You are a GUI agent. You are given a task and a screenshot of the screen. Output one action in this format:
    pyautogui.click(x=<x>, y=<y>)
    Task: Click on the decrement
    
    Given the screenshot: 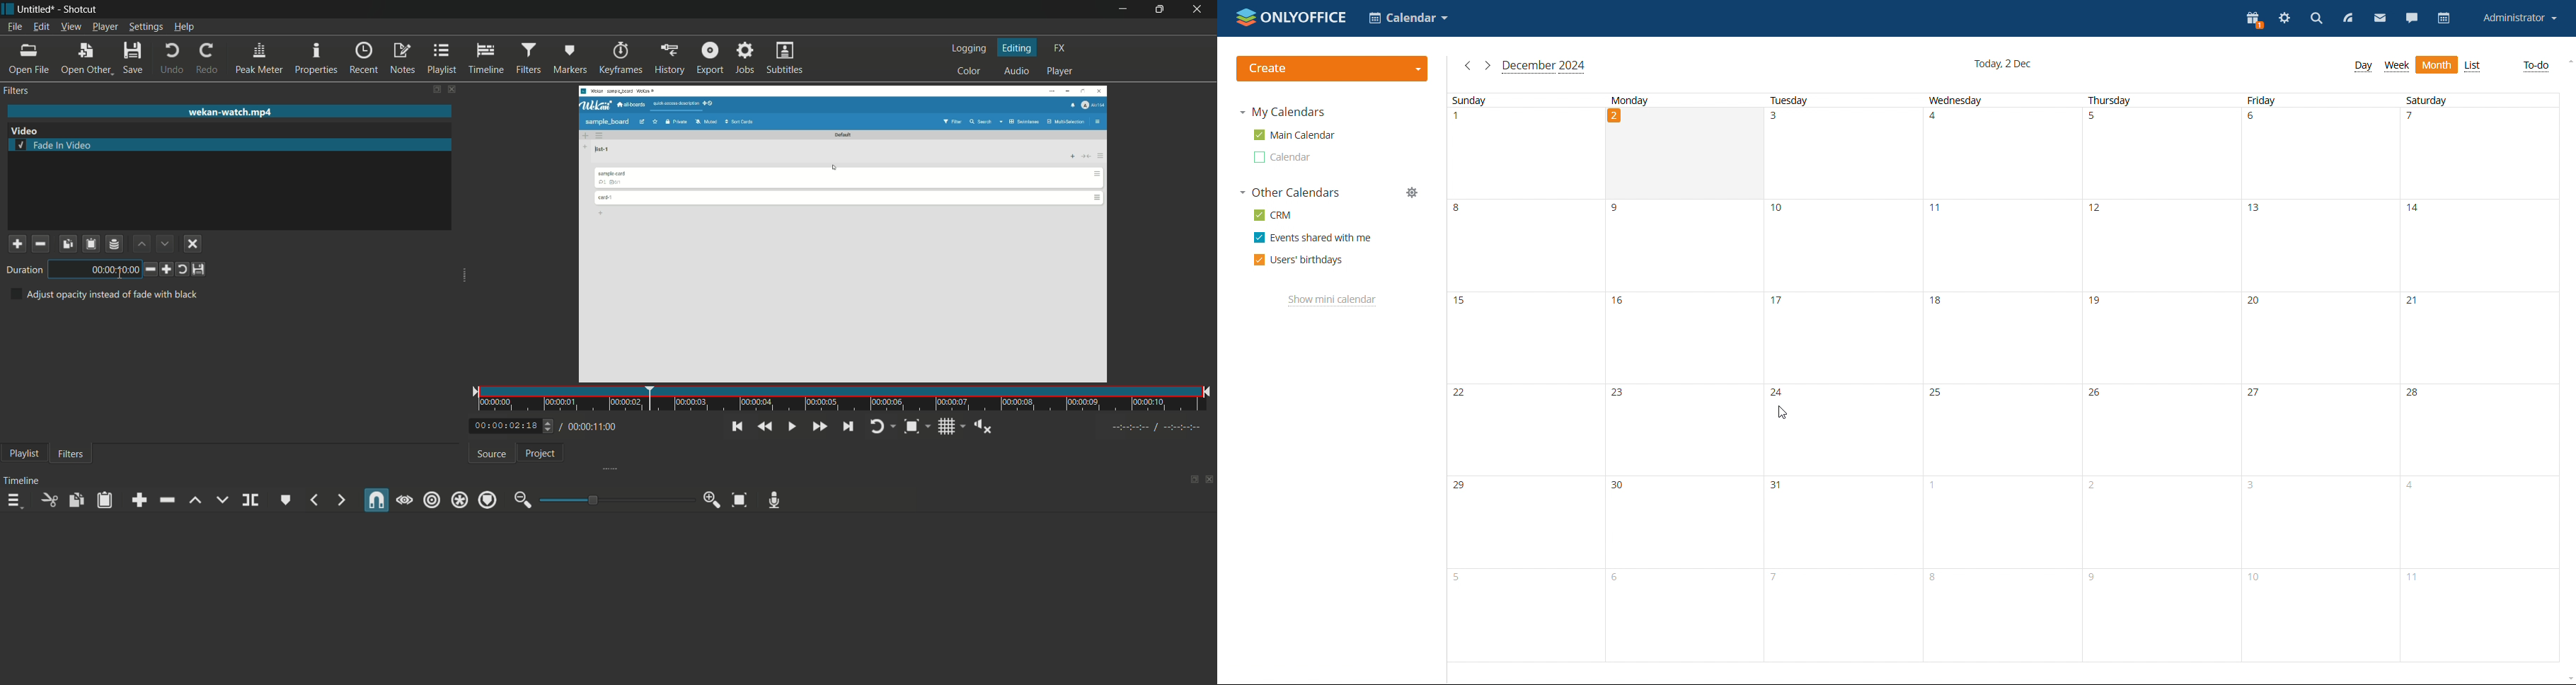 What is the action you would take?
    pyautogui.click(x=148, y=269)
    